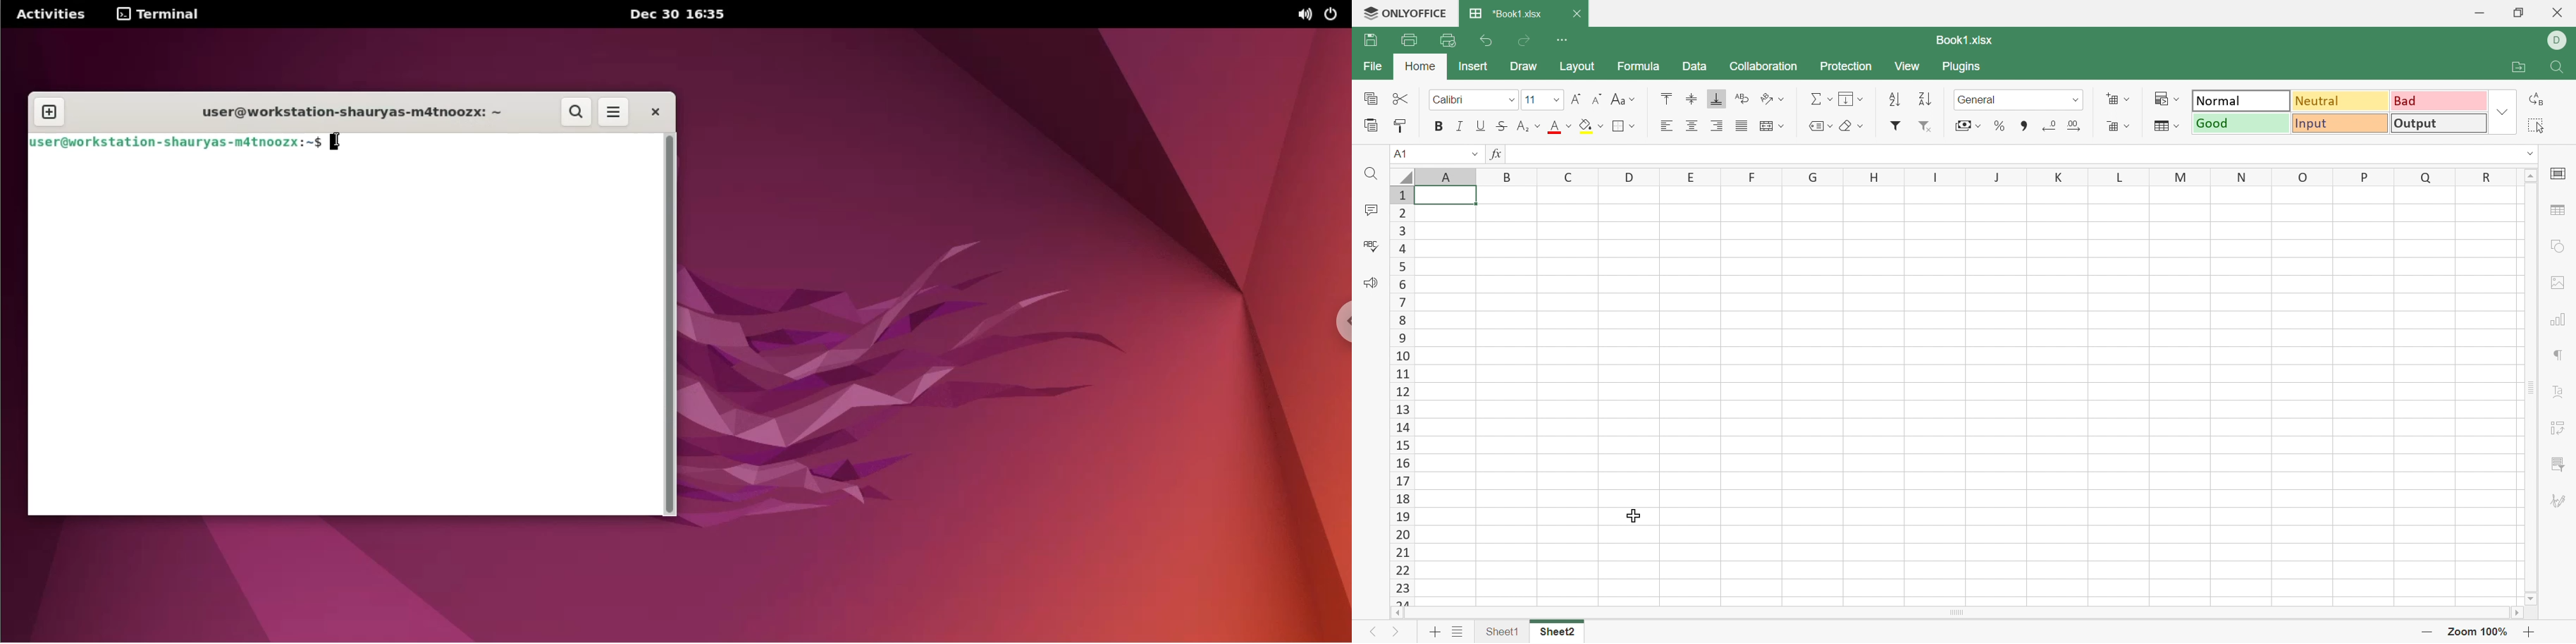 Image resolution: width=2576 pixels, height=644 pixels. What do you see at coordinates (2516, 612) in the screenshot?
I see `Scroll Right` at bounding box center [2516, 612].